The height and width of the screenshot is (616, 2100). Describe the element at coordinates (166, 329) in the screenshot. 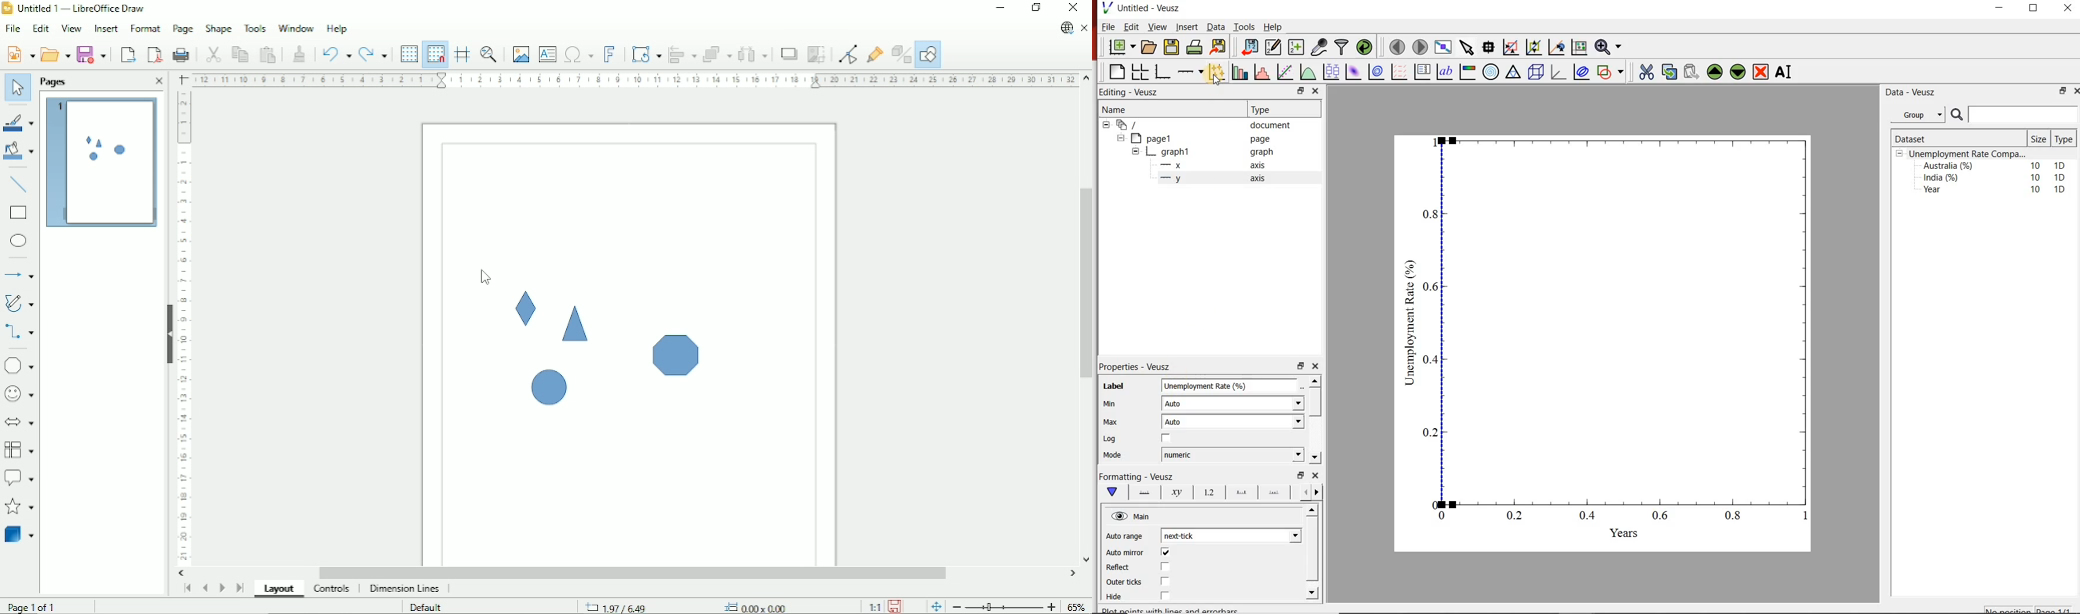

I see `Hide` at that location.